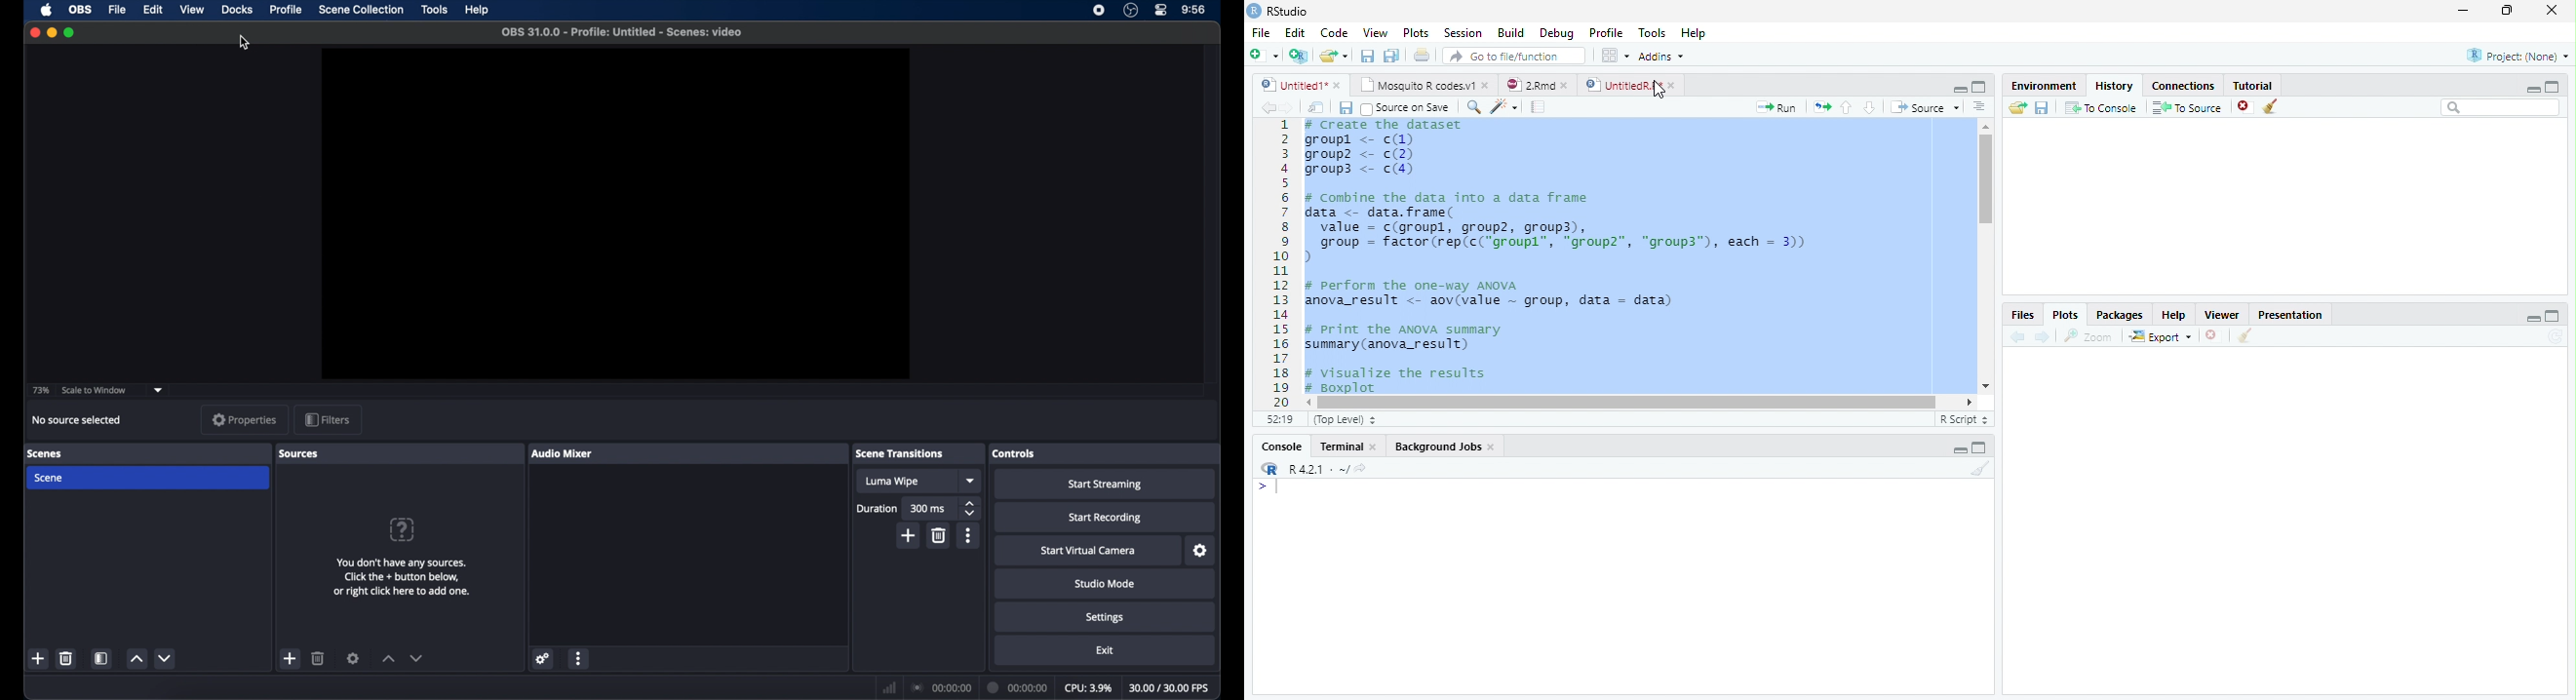  Describe the element at coordinates (1538, 108) in the screenshot. I see `Pages` at that location.